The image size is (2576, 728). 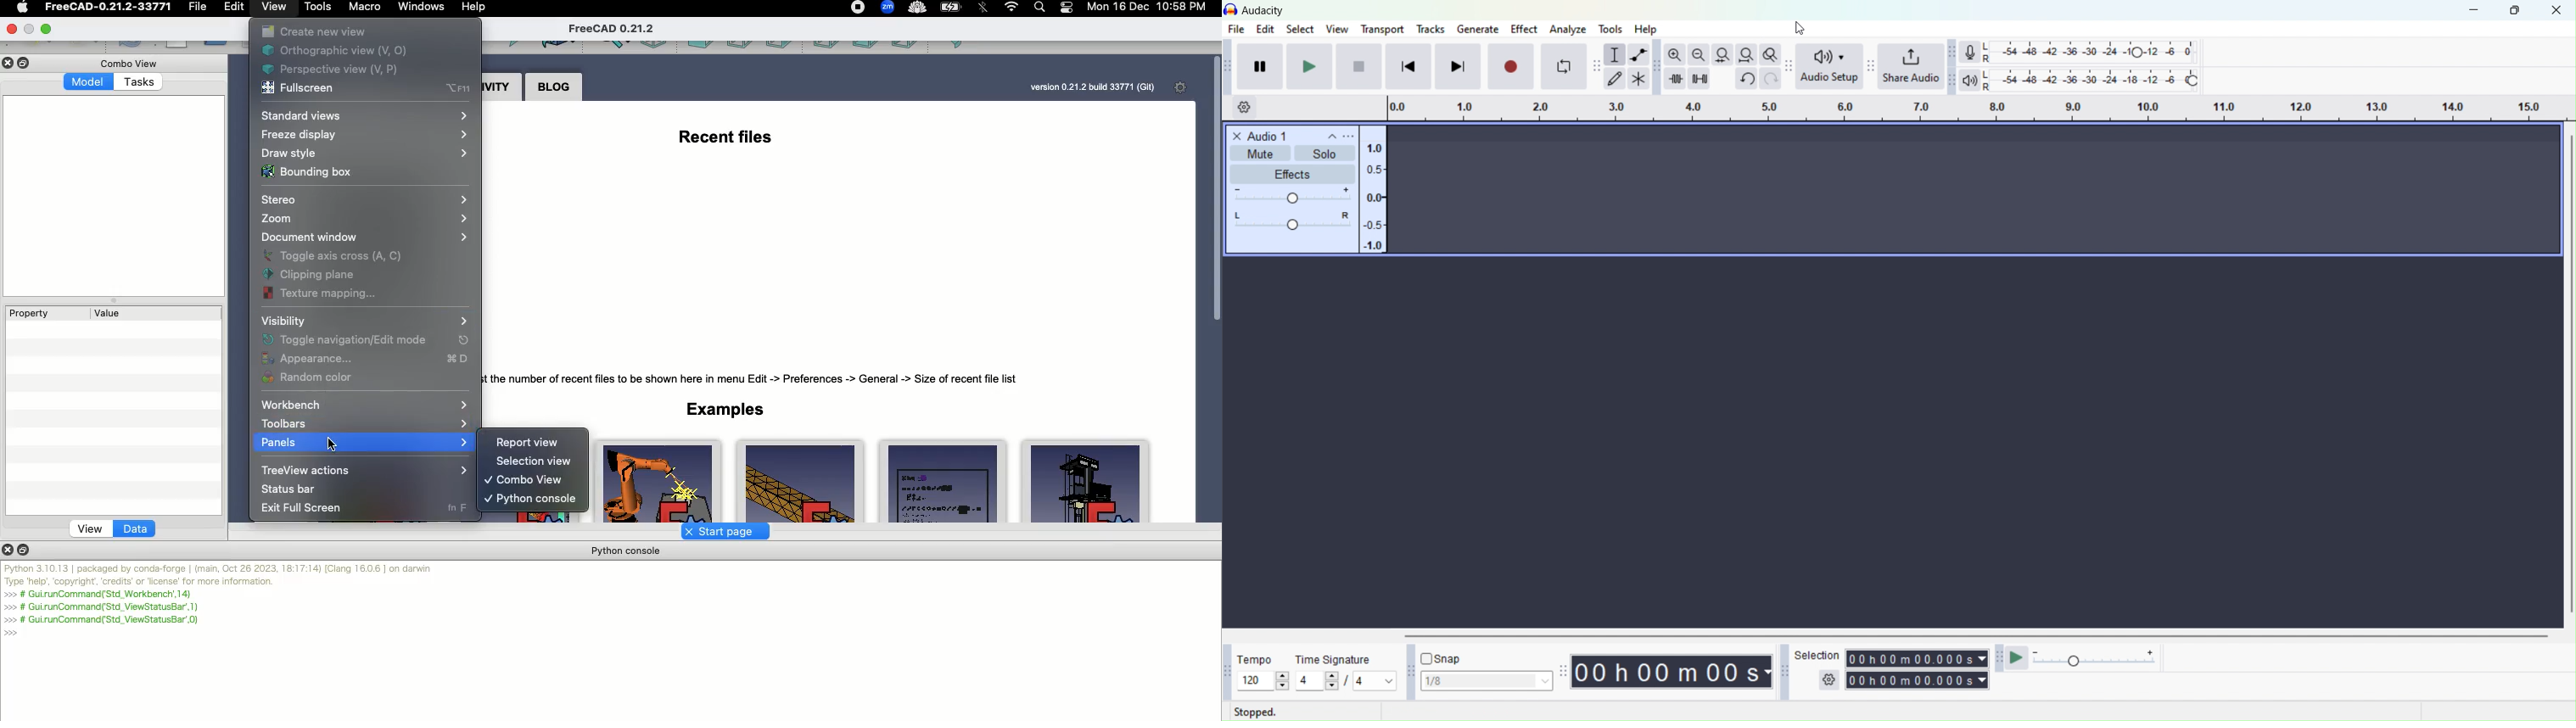 What do you see at coordinates (1676, 54) in the screenshot?
I see `Zoom in` at bounding box center [1676, 54].